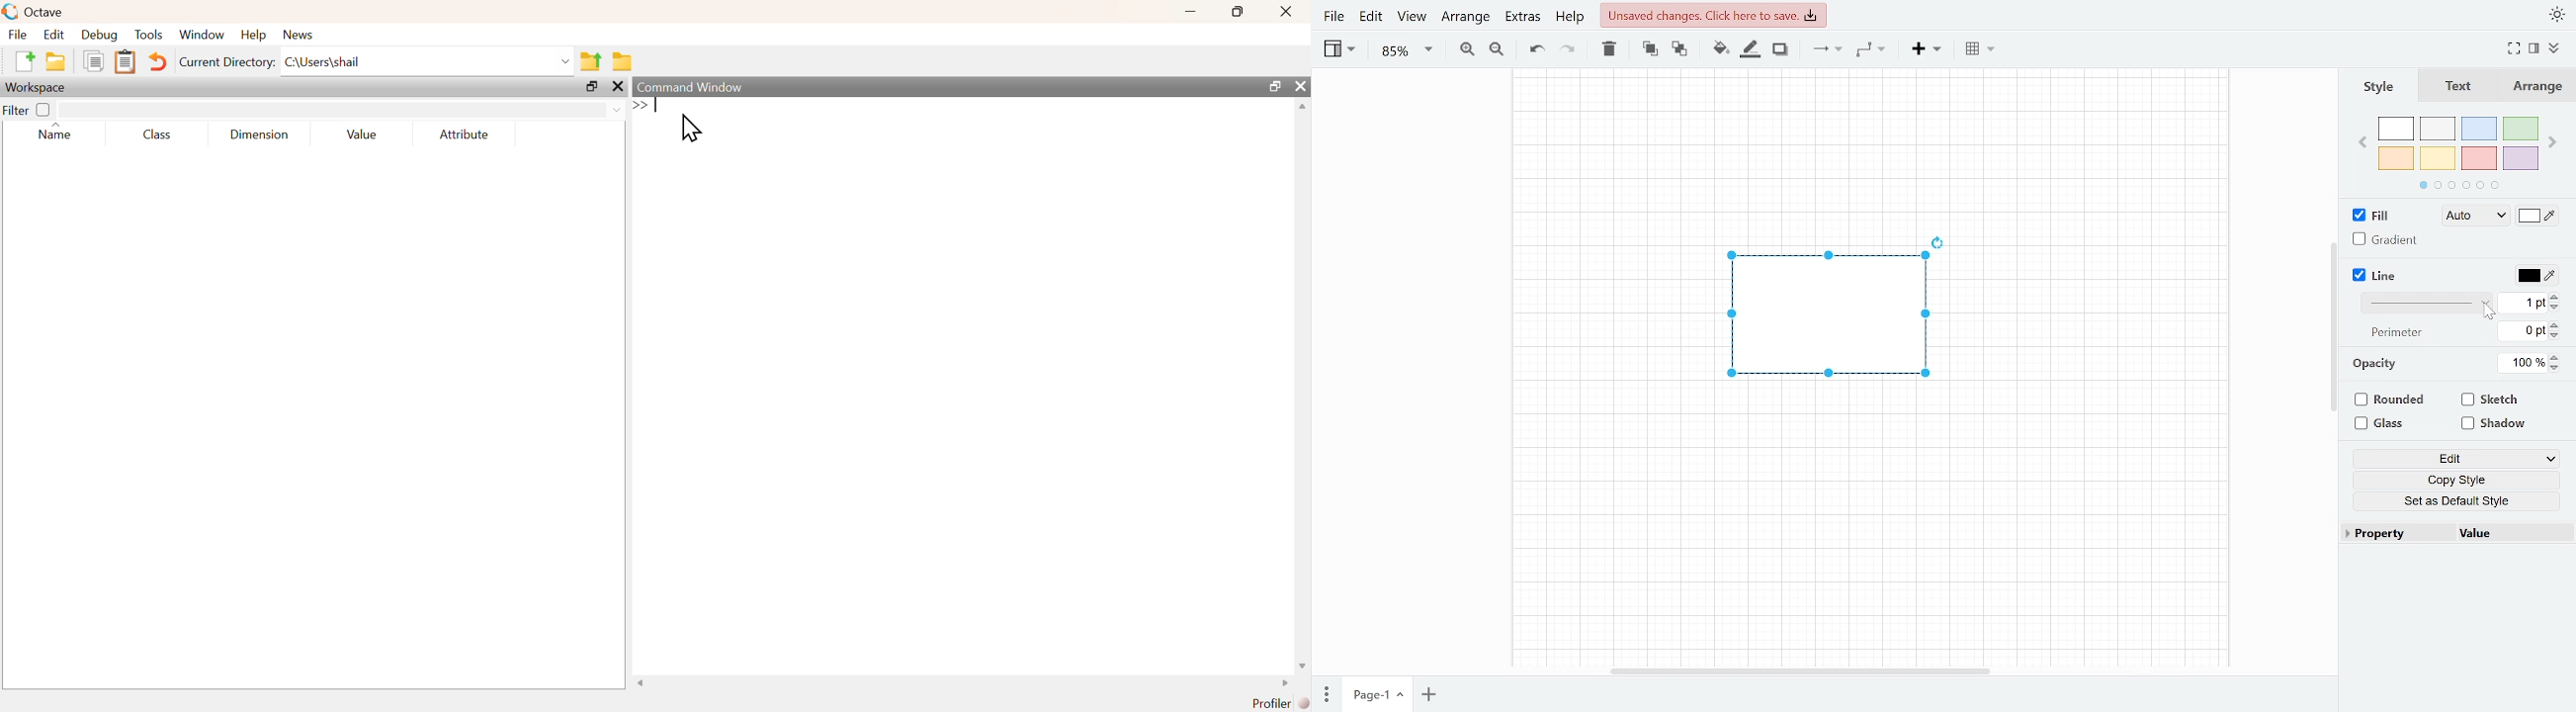 The width and height of the screenshot is (2576, 728). What do you see at coordinates (2555, 139) in the screenshot?
I see `Next` at bounding box center [2555, 139].